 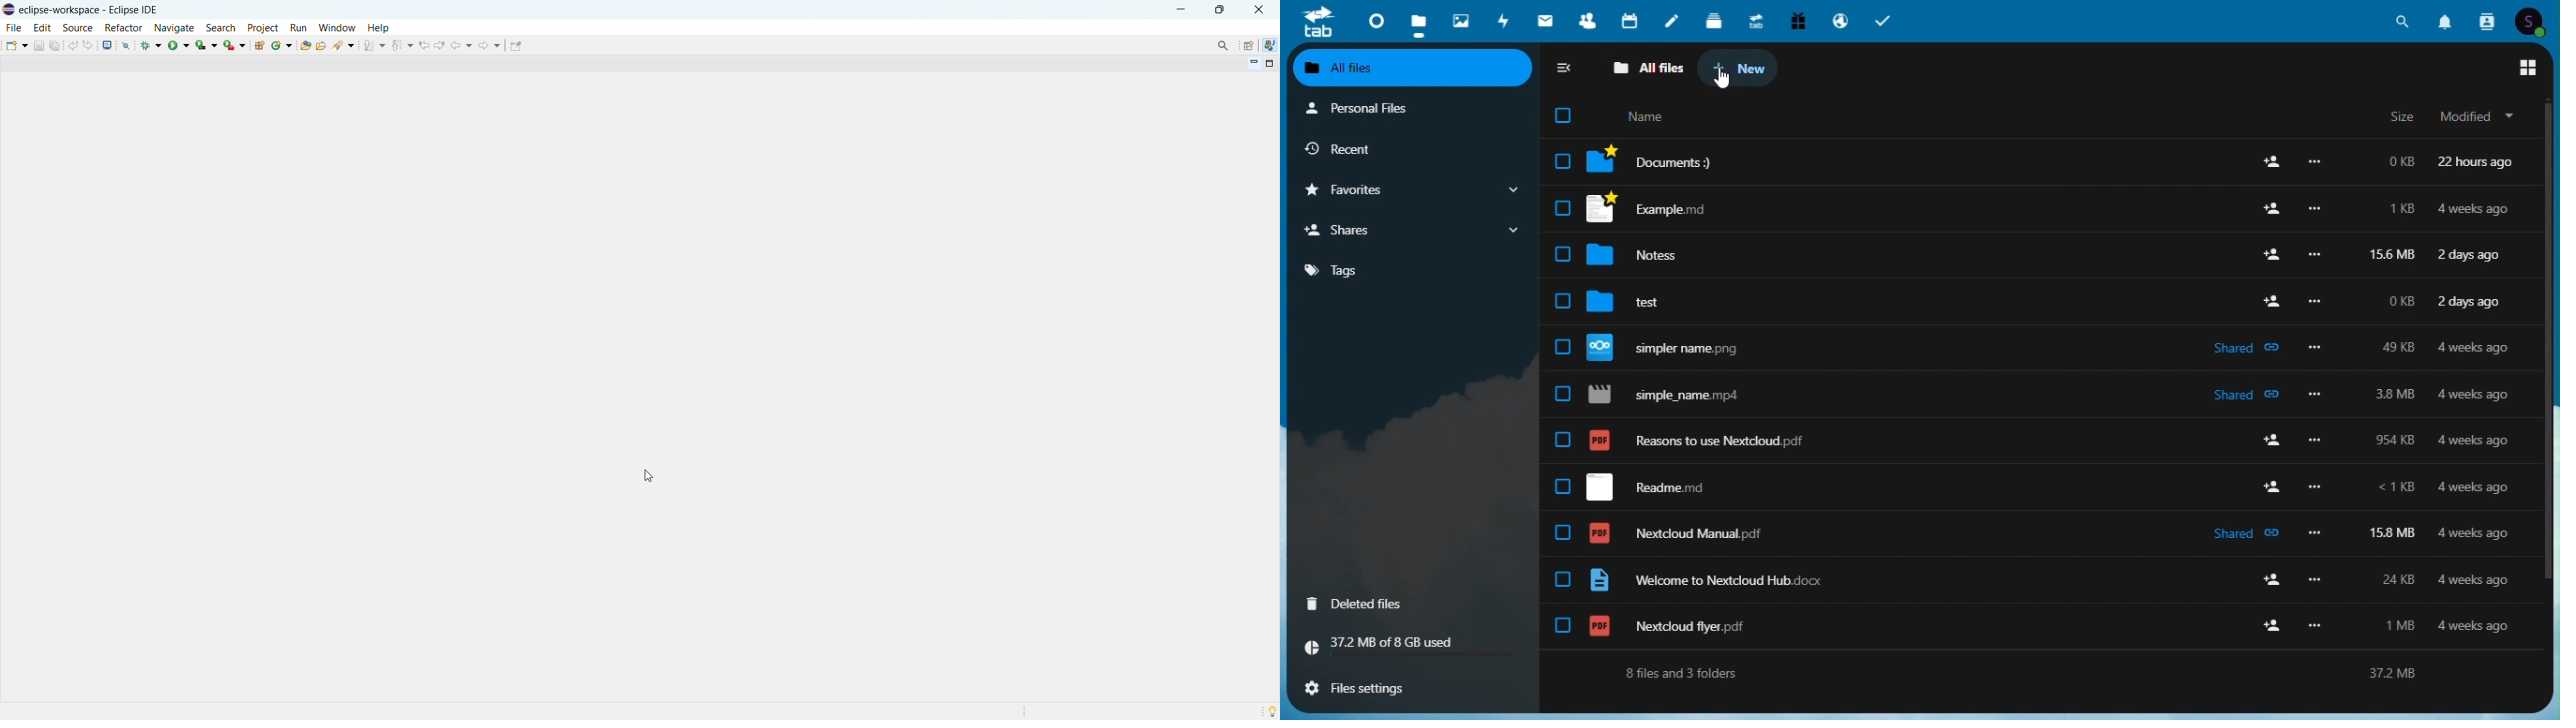 I want to click on 0kb, so click(x=2396, y=301).